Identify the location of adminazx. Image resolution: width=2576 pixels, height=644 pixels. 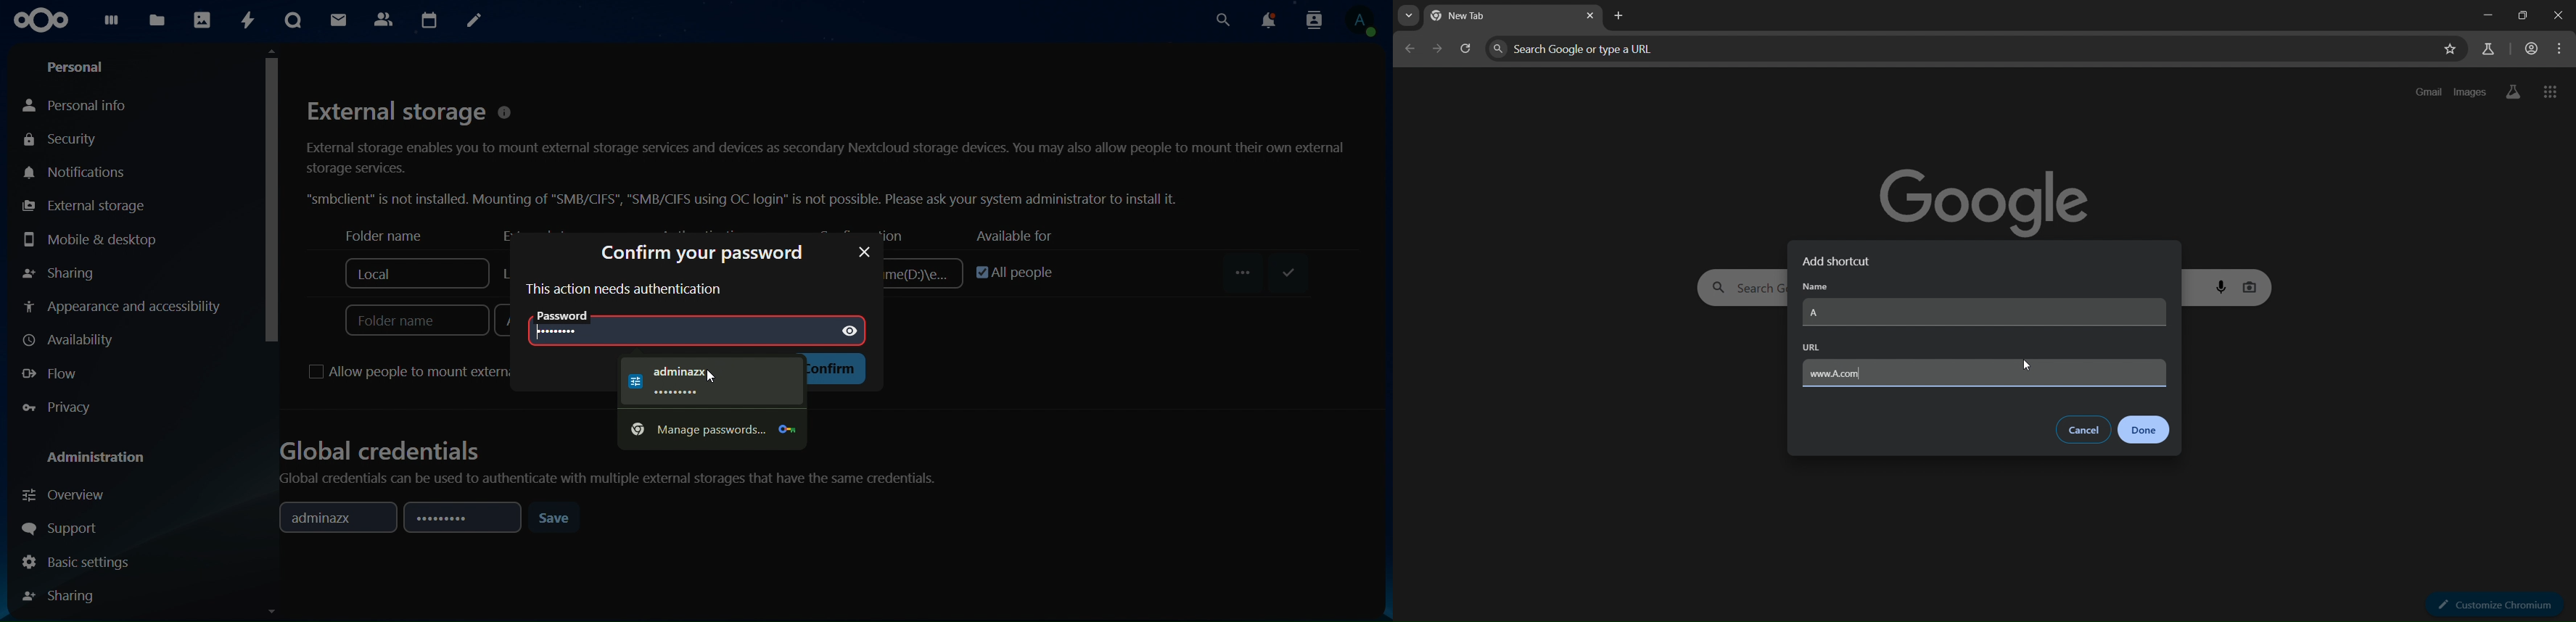
(332, 518).